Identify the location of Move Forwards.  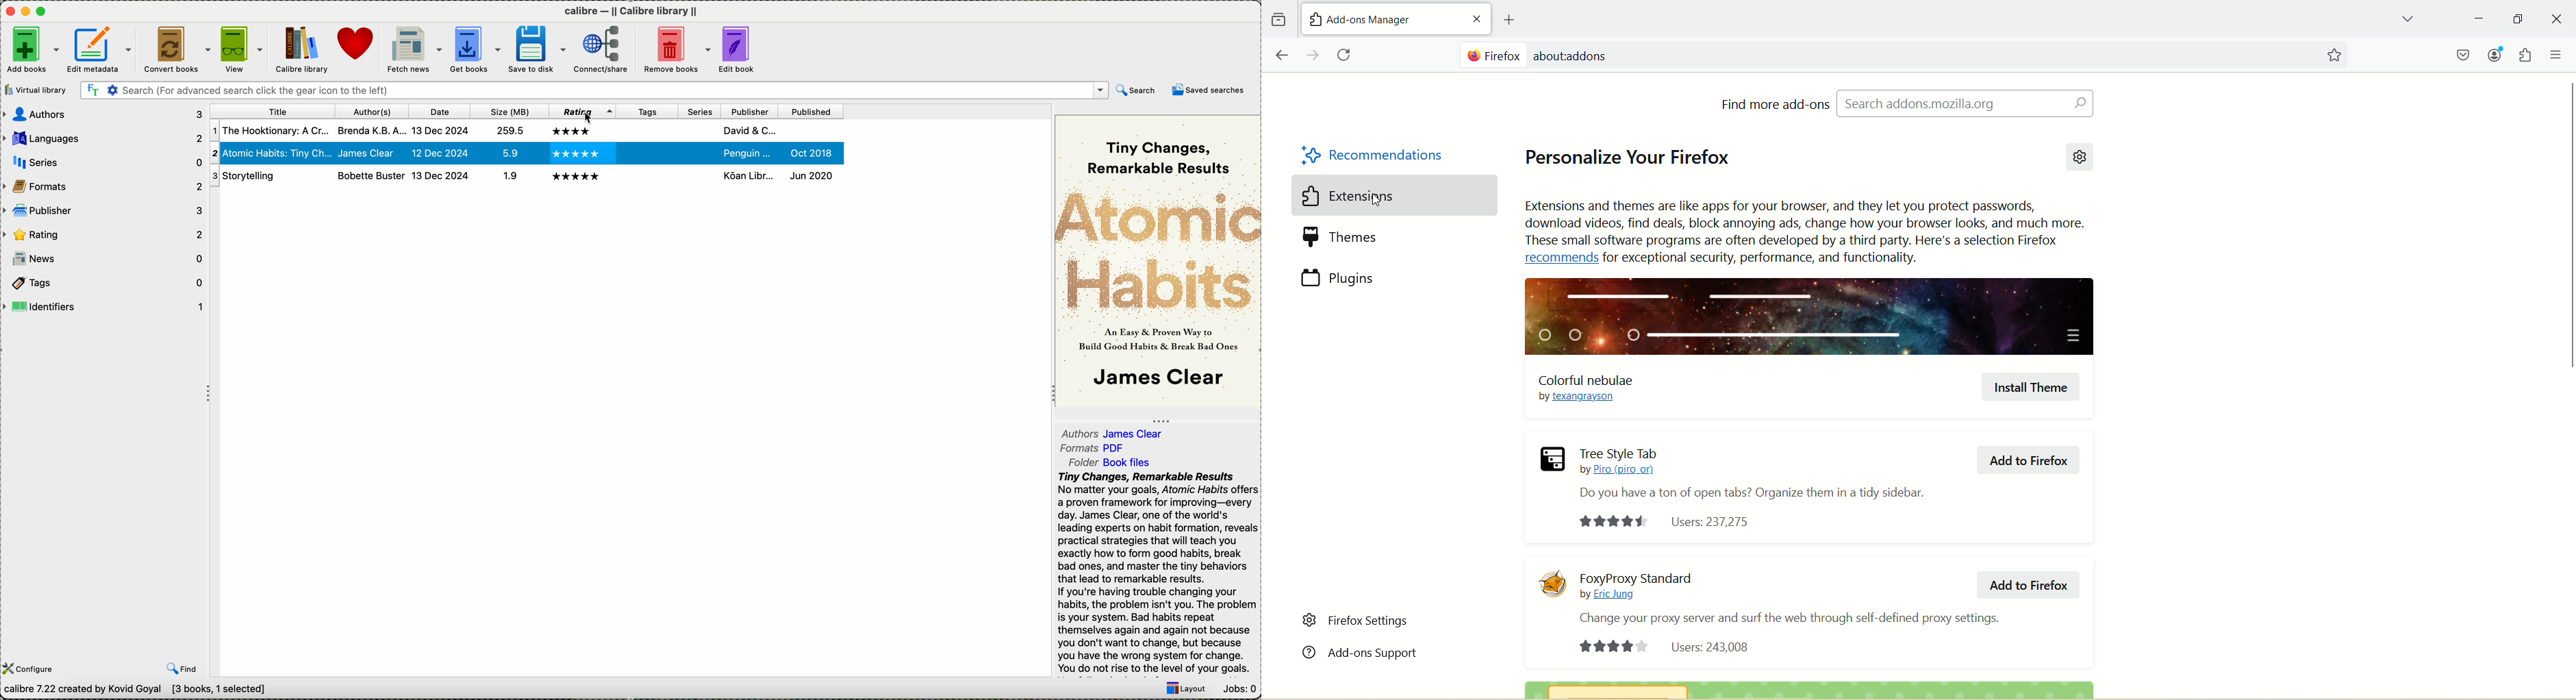
(1314, 55).